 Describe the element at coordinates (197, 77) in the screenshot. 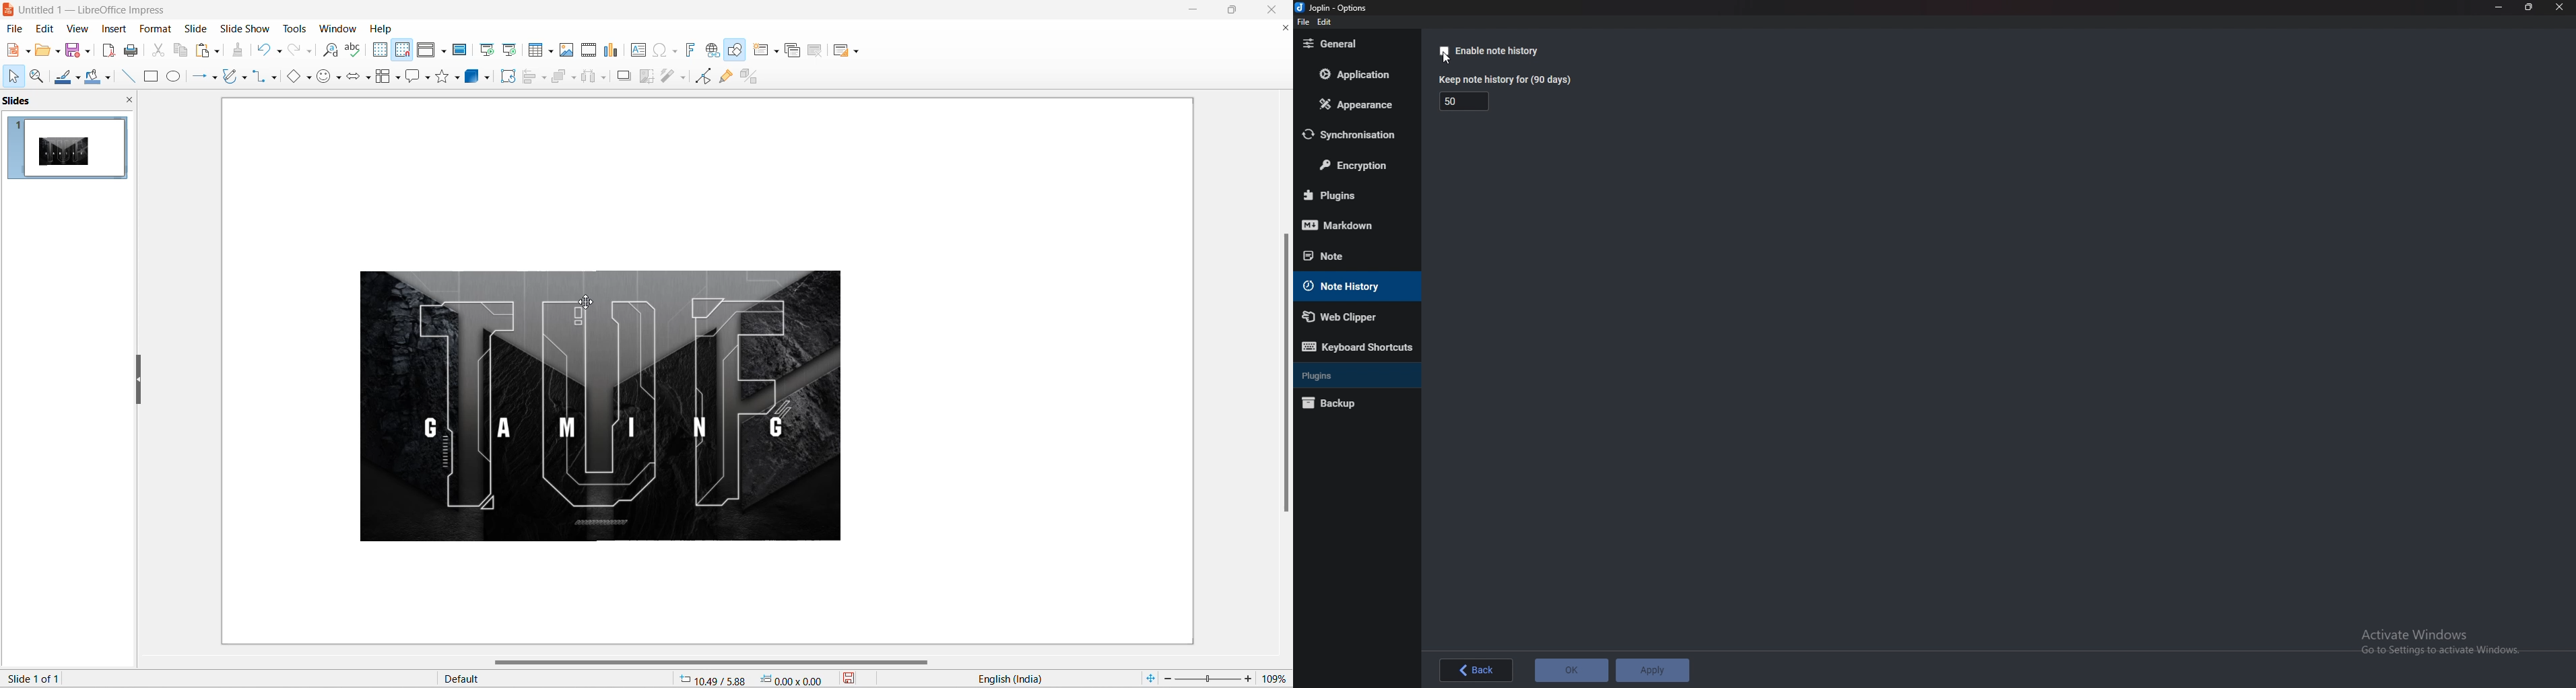

I see `line and arrows` at that location.